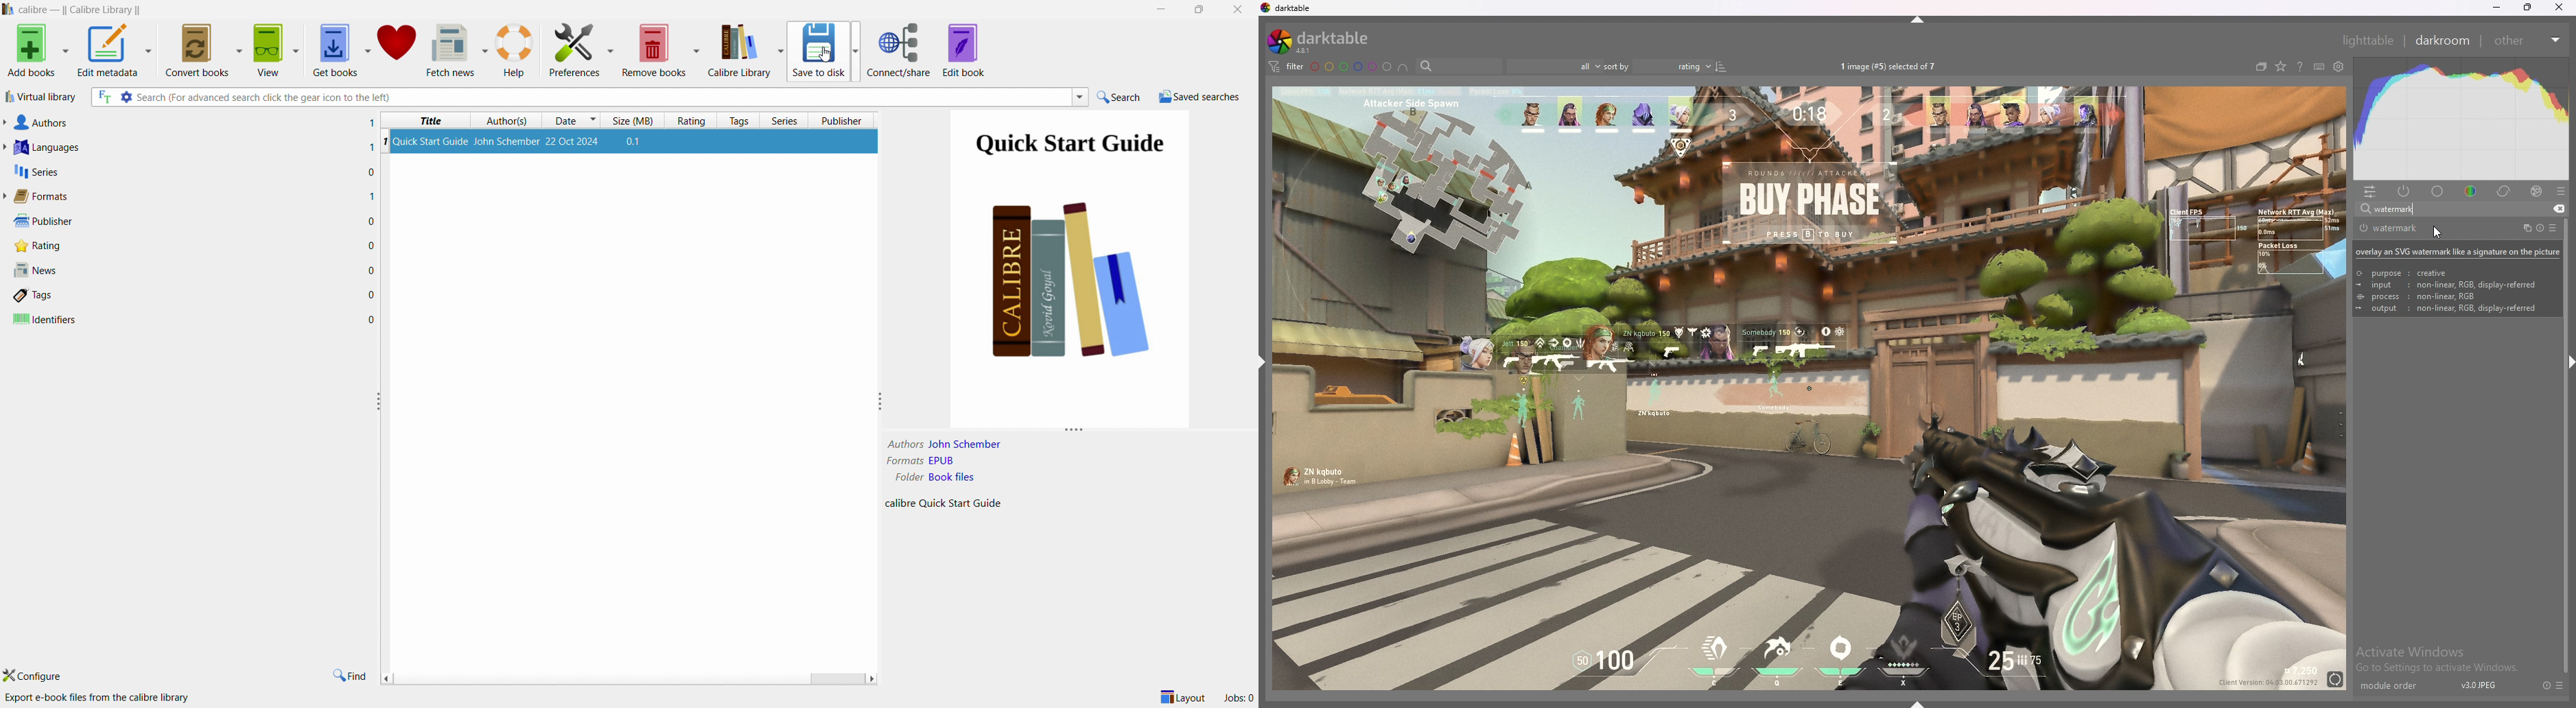 This screenshot has height=728, width=2576. What do you see at coordinates (2560, 685) in the screenshot?
I see `presets` at bounding box center [2560, 685].